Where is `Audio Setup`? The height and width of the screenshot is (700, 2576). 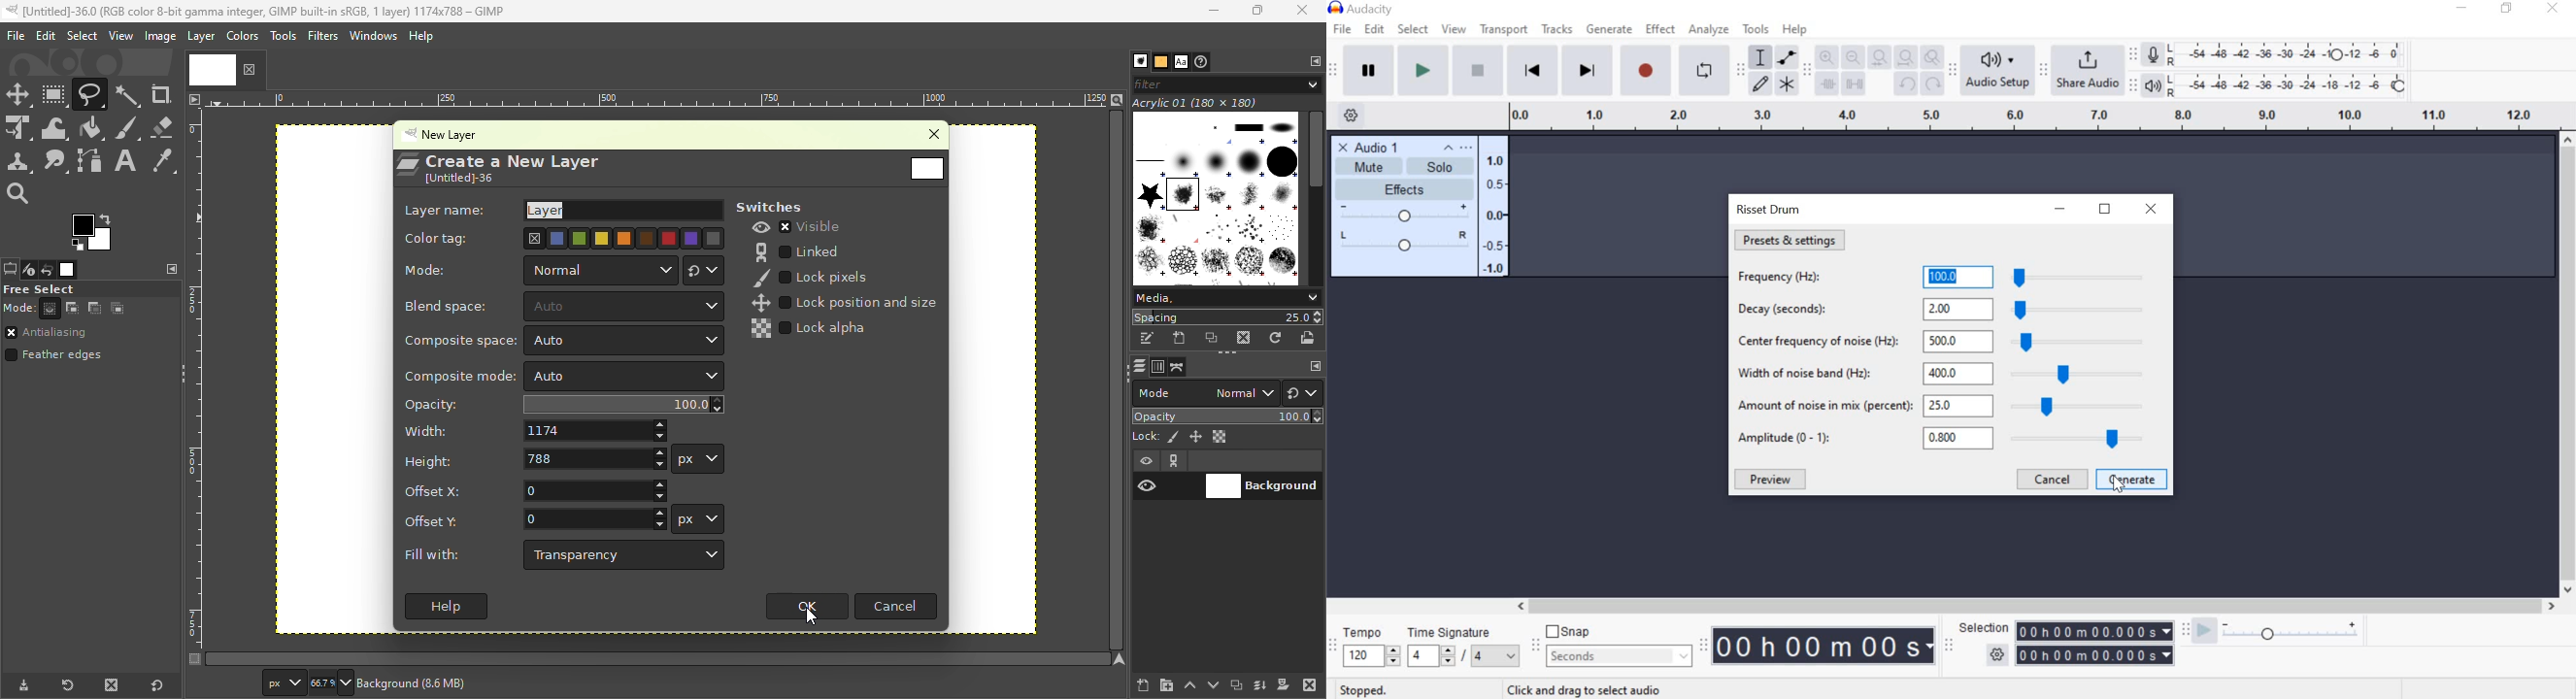
Audio Setup is located at coordinates (1995, 70).